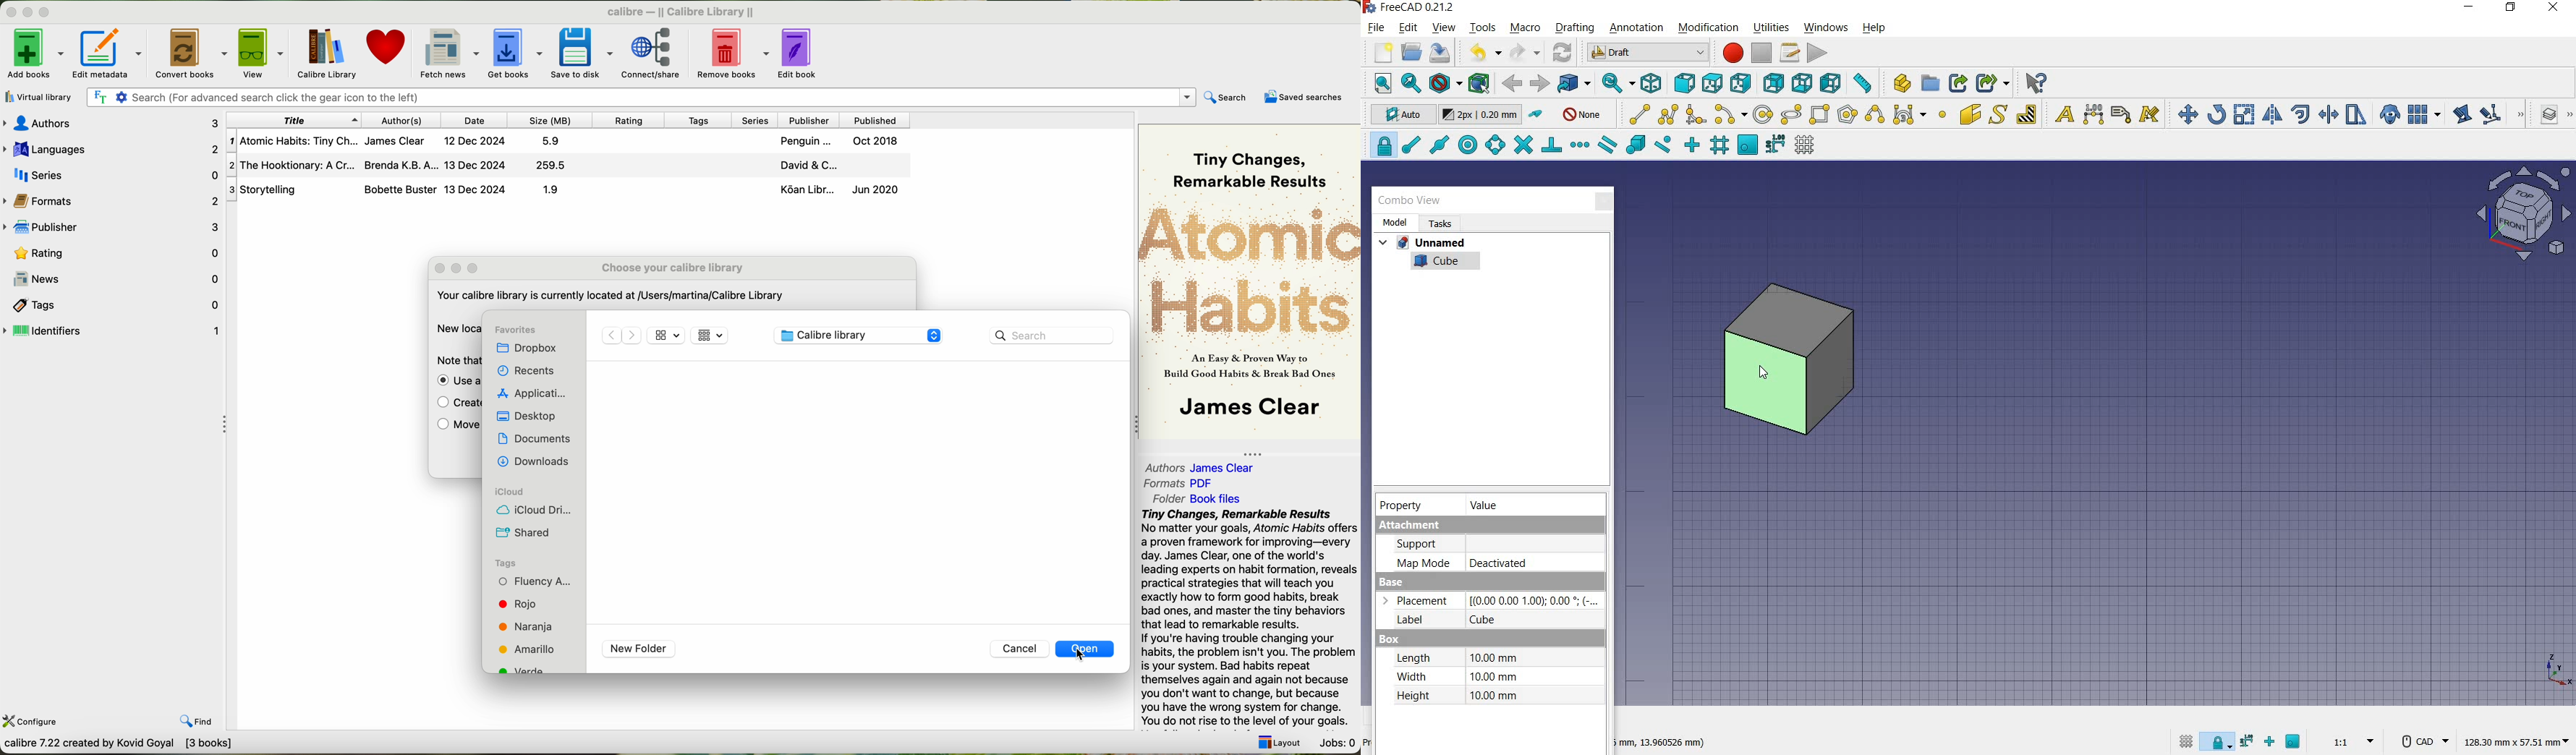  I want to click on snap lock, so click(1380, 145).